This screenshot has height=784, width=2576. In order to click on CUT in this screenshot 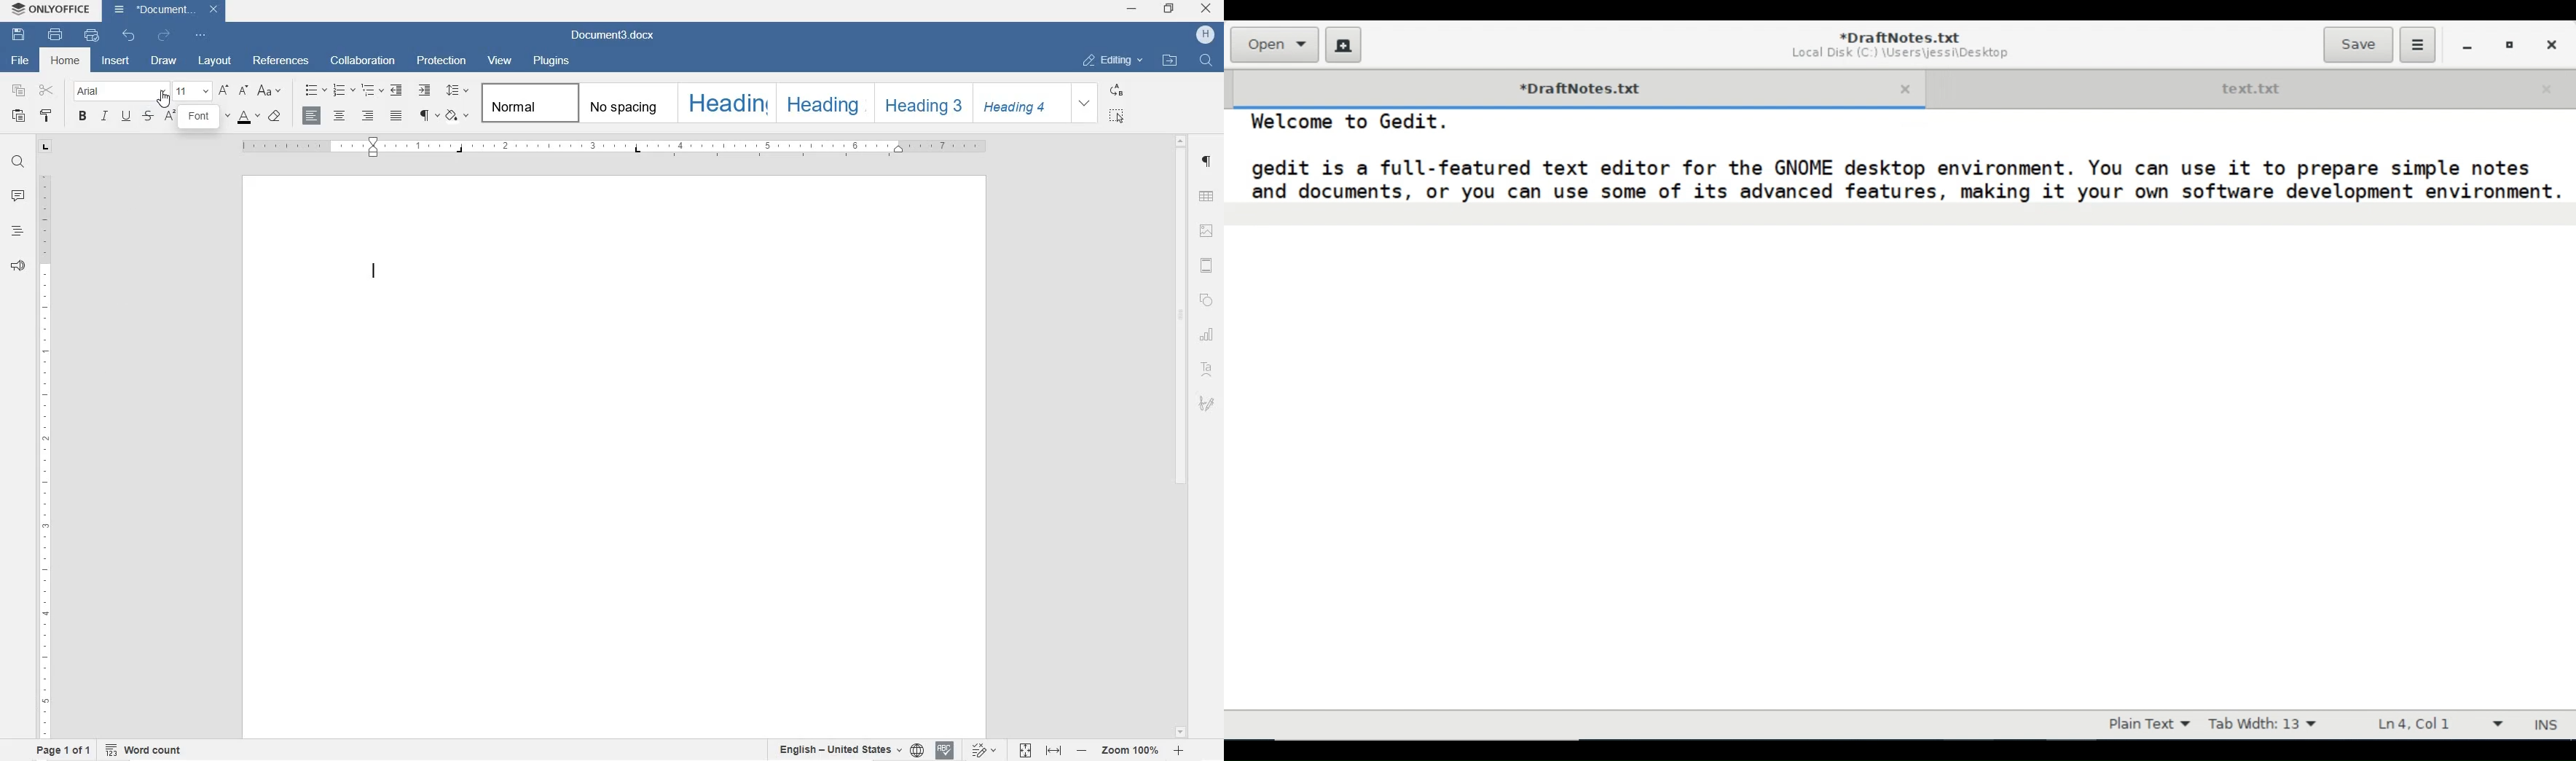, I will do `click(47, 90)`.